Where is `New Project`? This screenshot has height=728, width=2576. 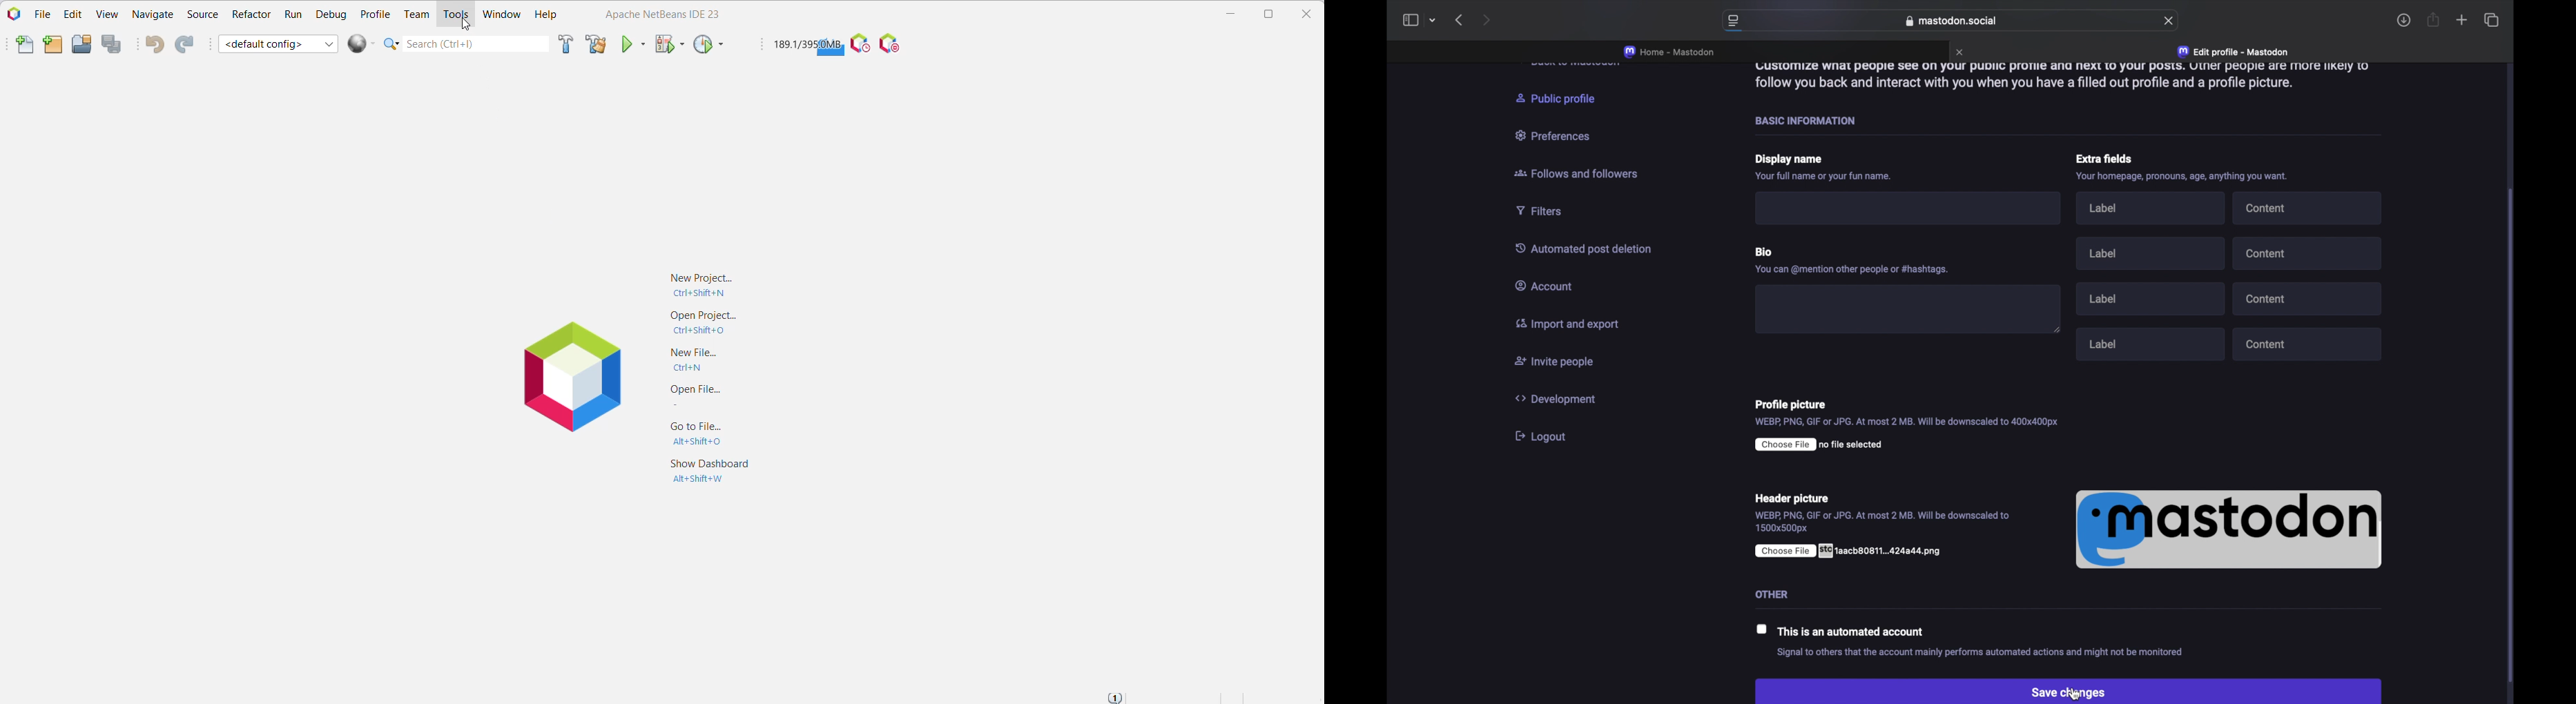
New Project is located at coordinates (51, 45).